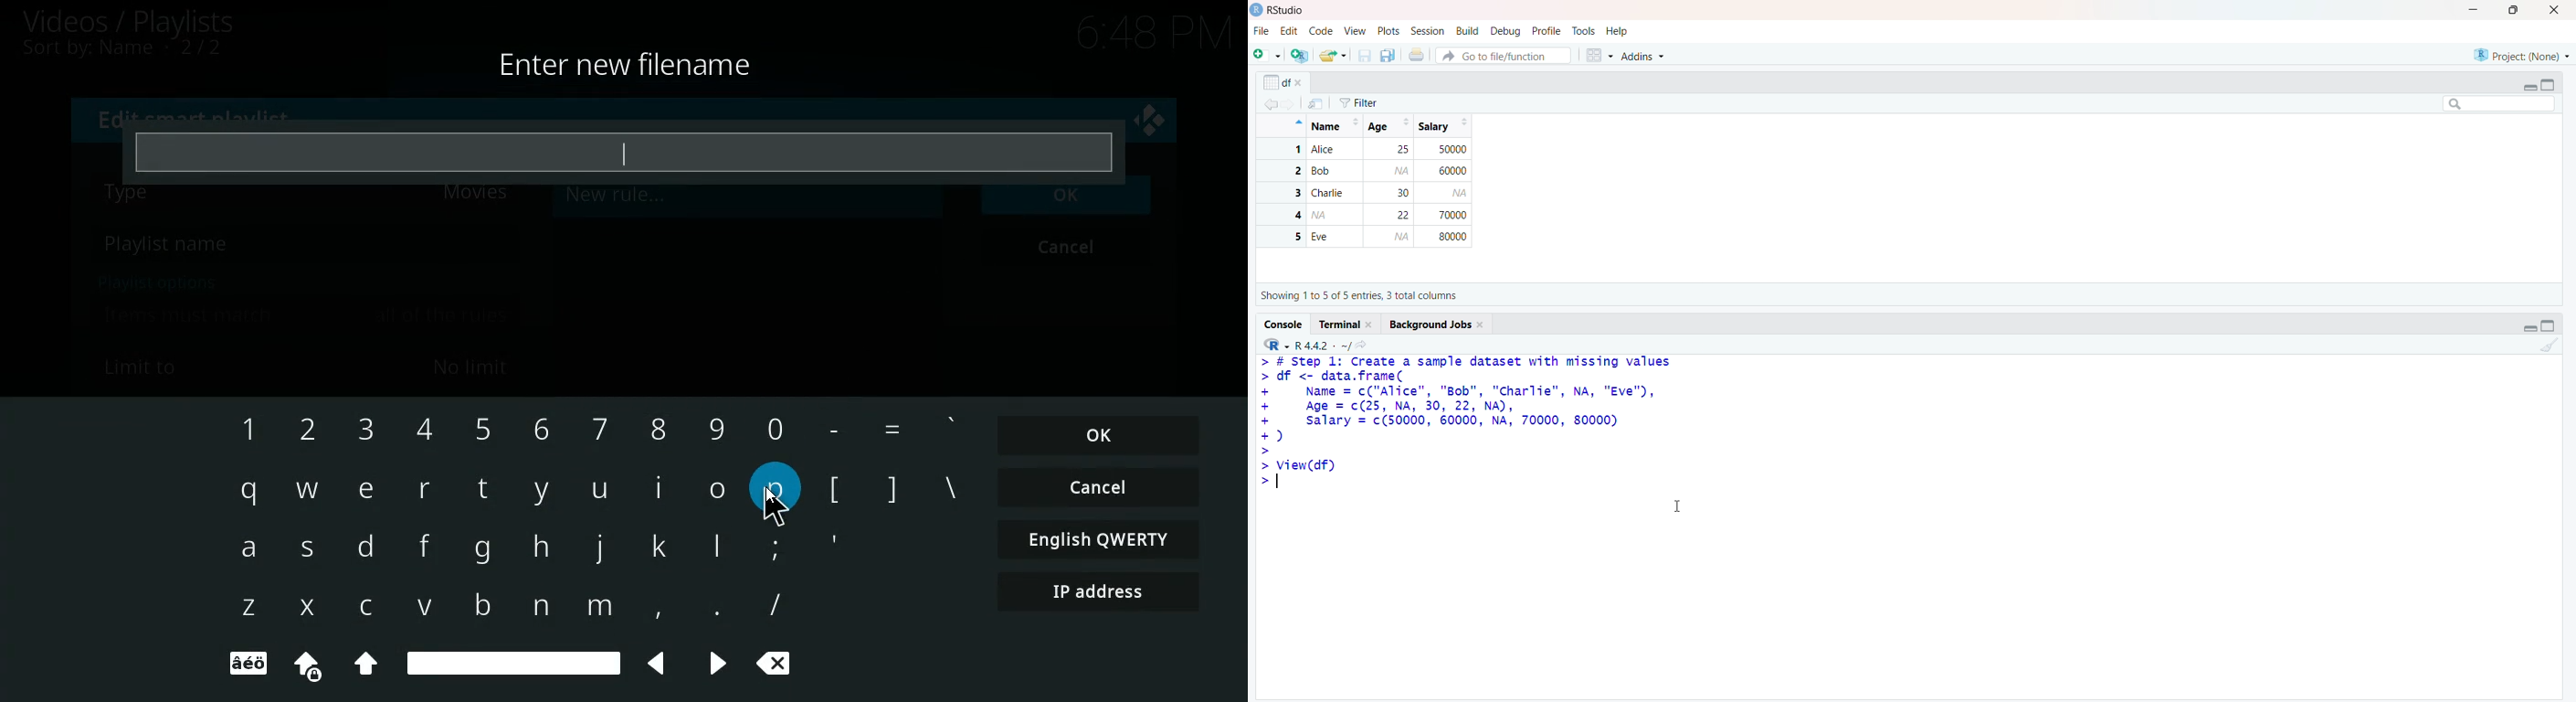  What do you see at coordinates (1468, 29) in the screenshot?
I see `Build` at bounding box center [1468, 29].